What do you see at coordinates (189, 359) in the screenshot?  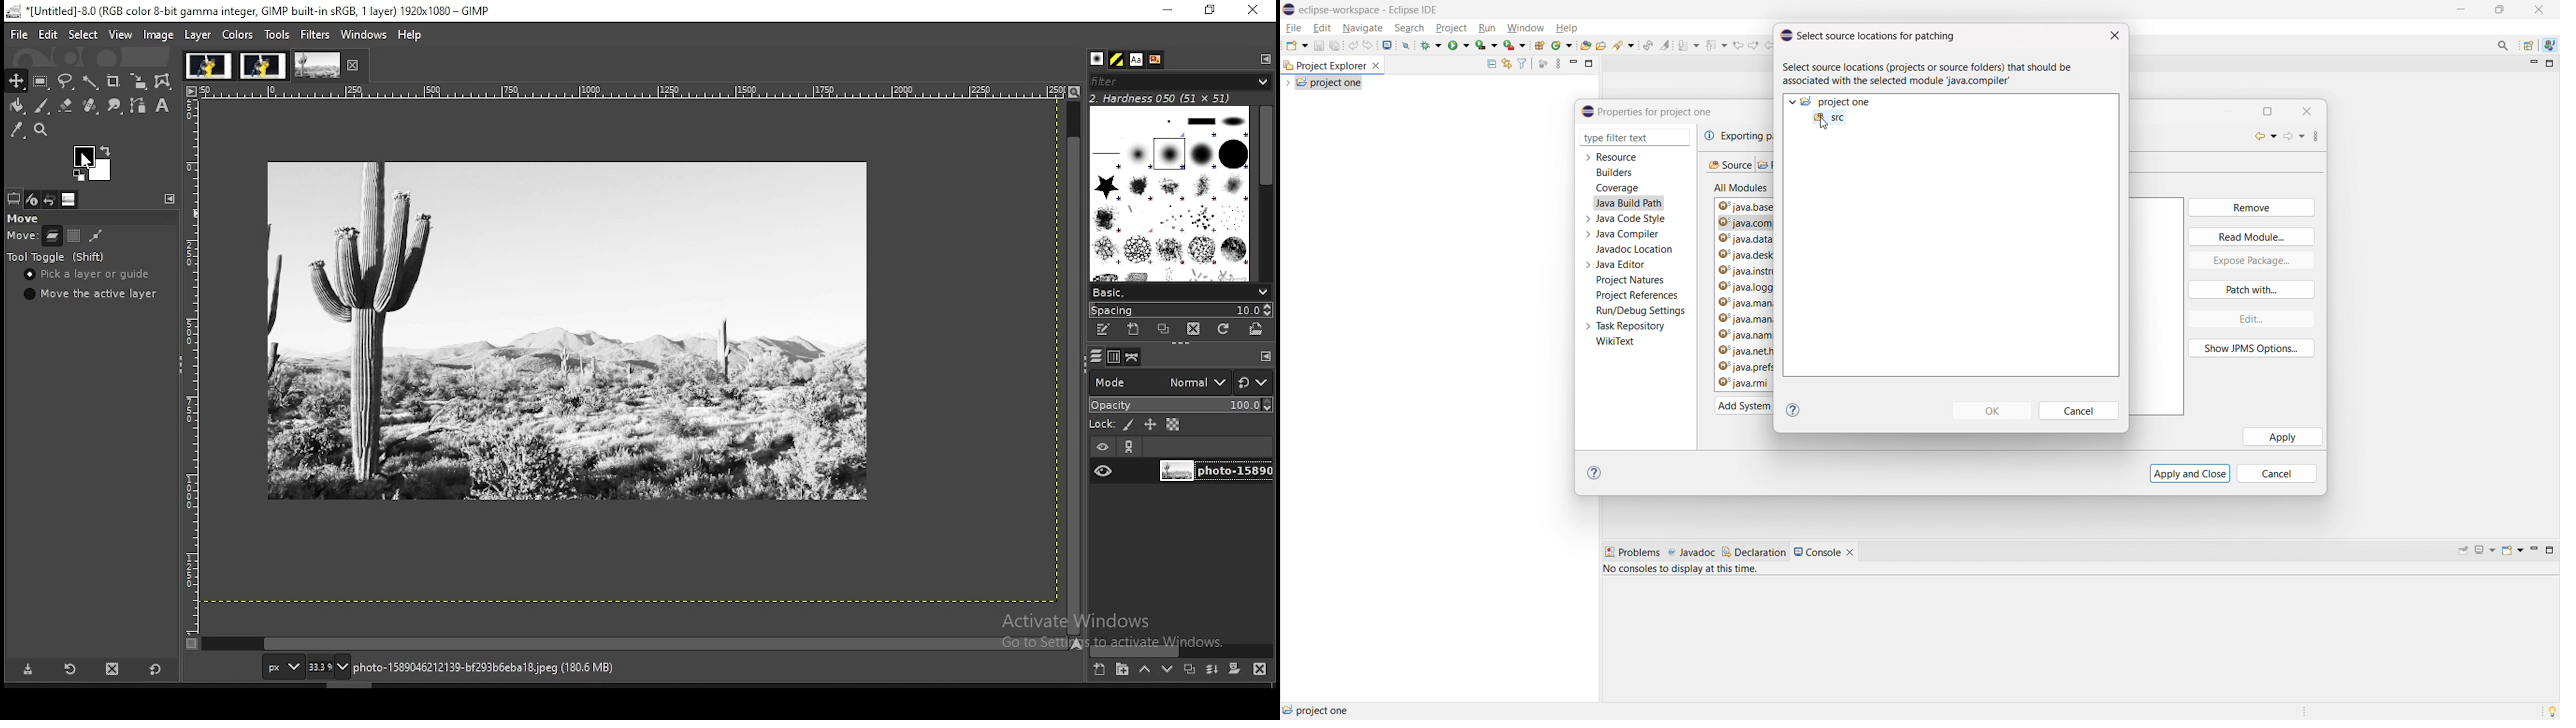 I see `scale` at bounding box center [189, 359].